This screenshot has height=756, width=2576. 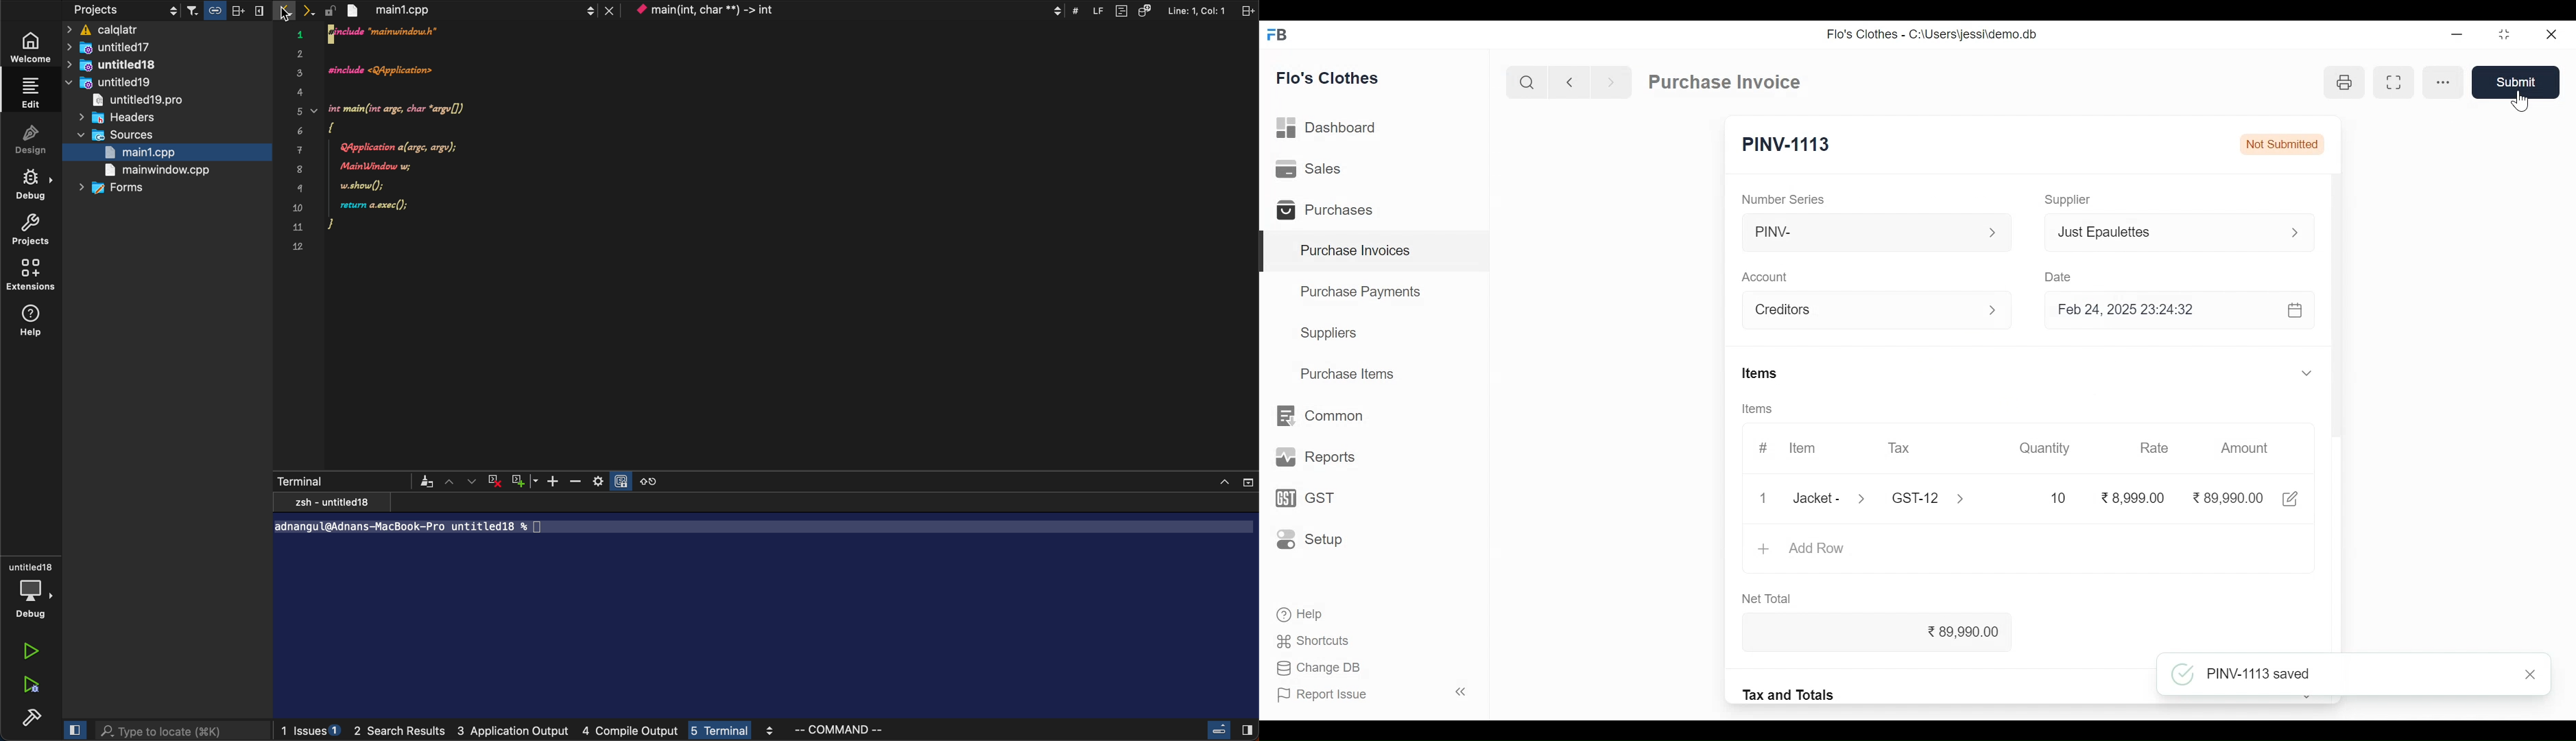 I want to click on Expand, so click(x=2294, y=233).